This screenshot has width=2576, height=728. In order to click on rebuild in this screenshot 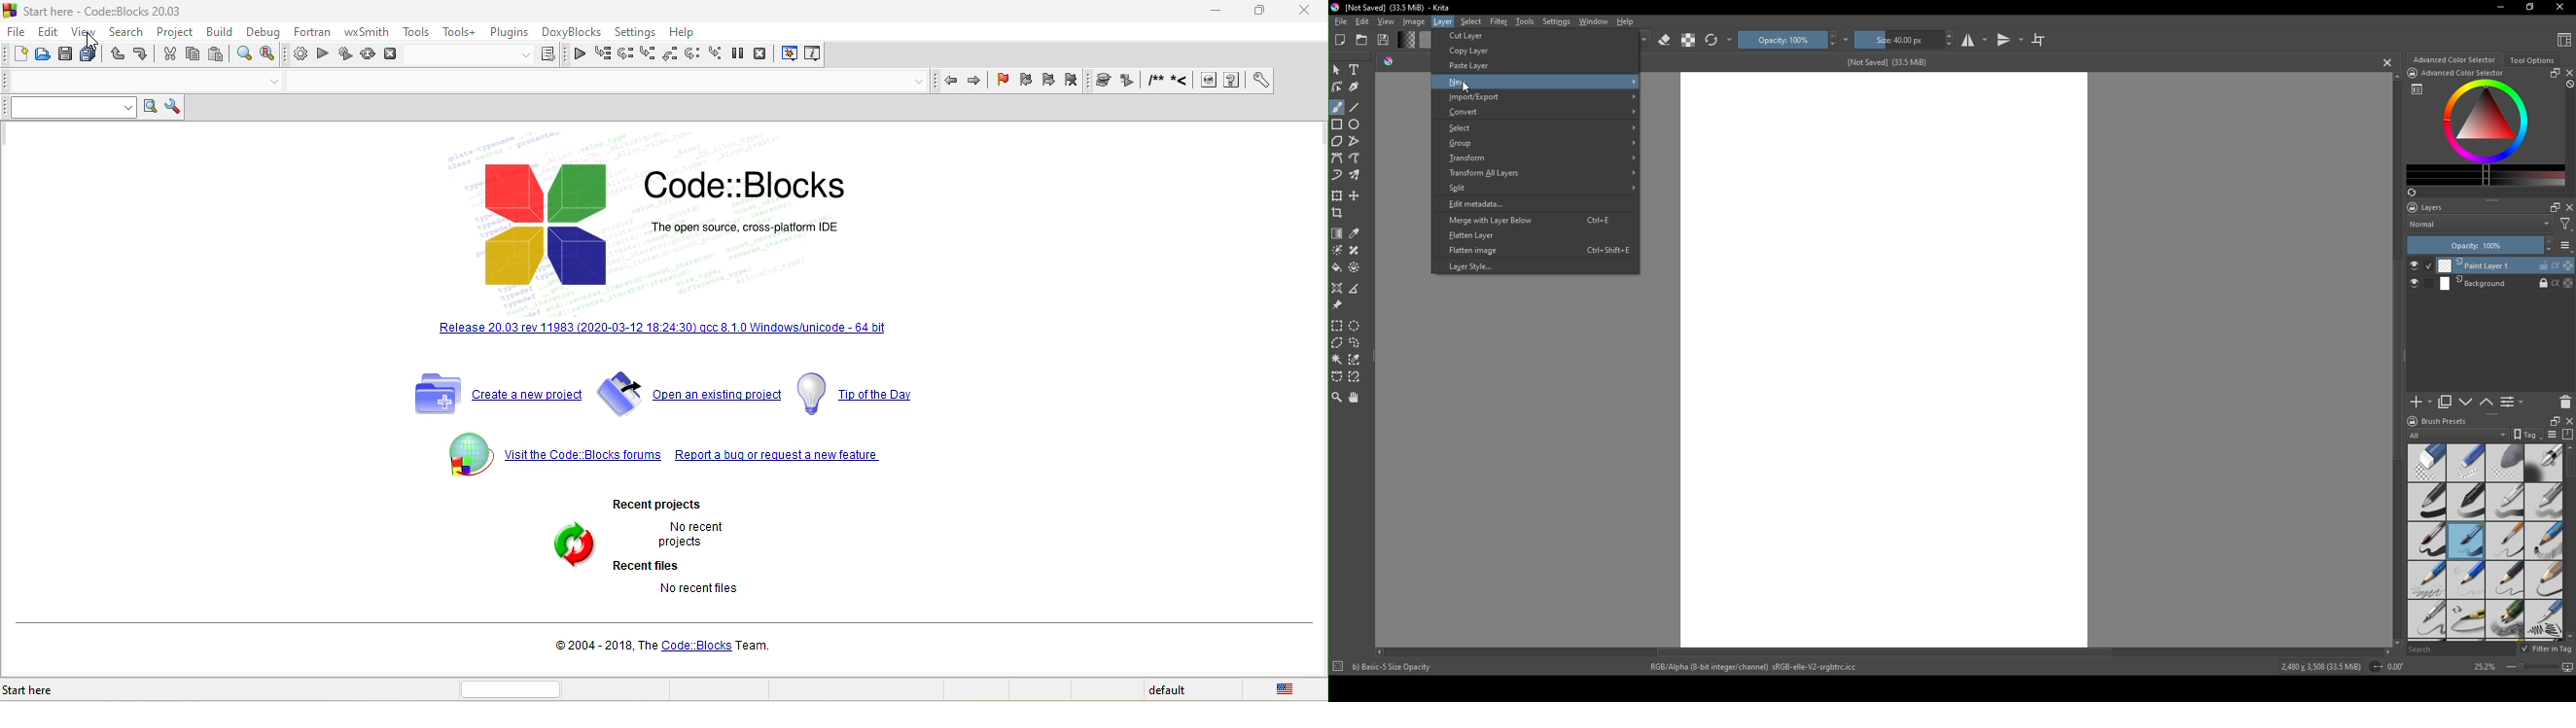, I will do `click(367, 57)`.